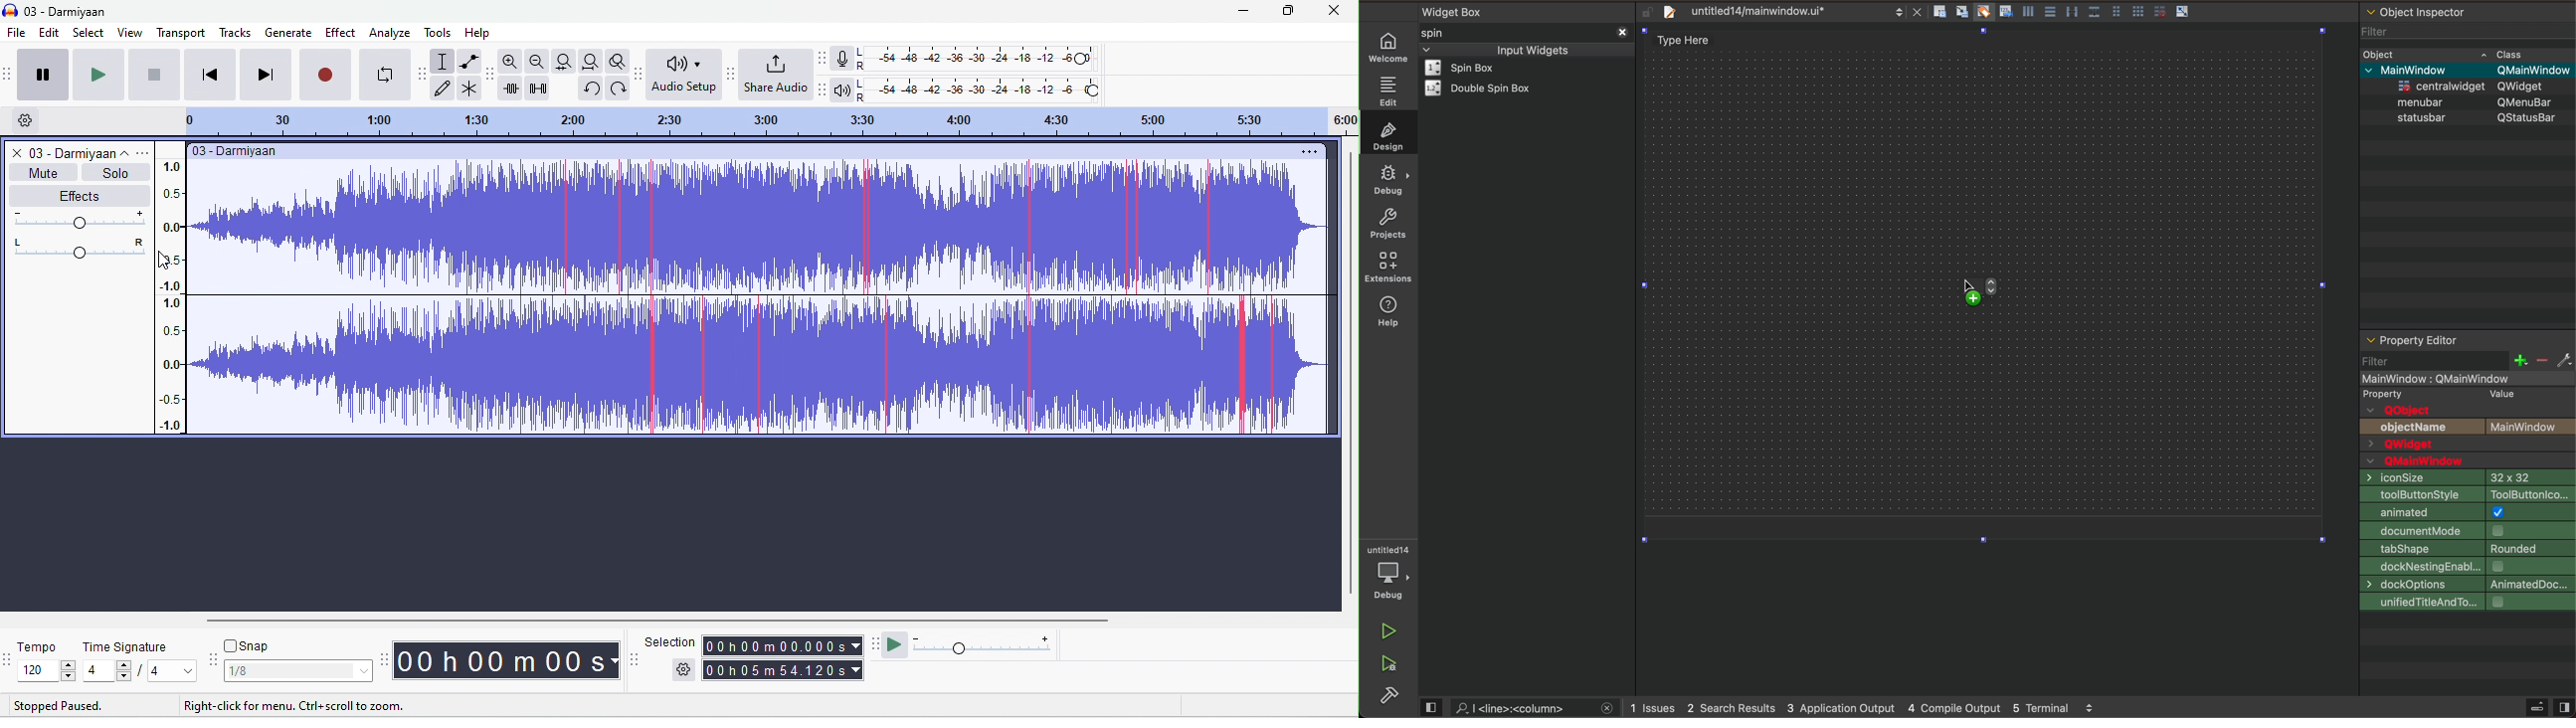 This screenshot has height=728, width=2576. I want to click on horizontal scroll bar, so click(659, 622).